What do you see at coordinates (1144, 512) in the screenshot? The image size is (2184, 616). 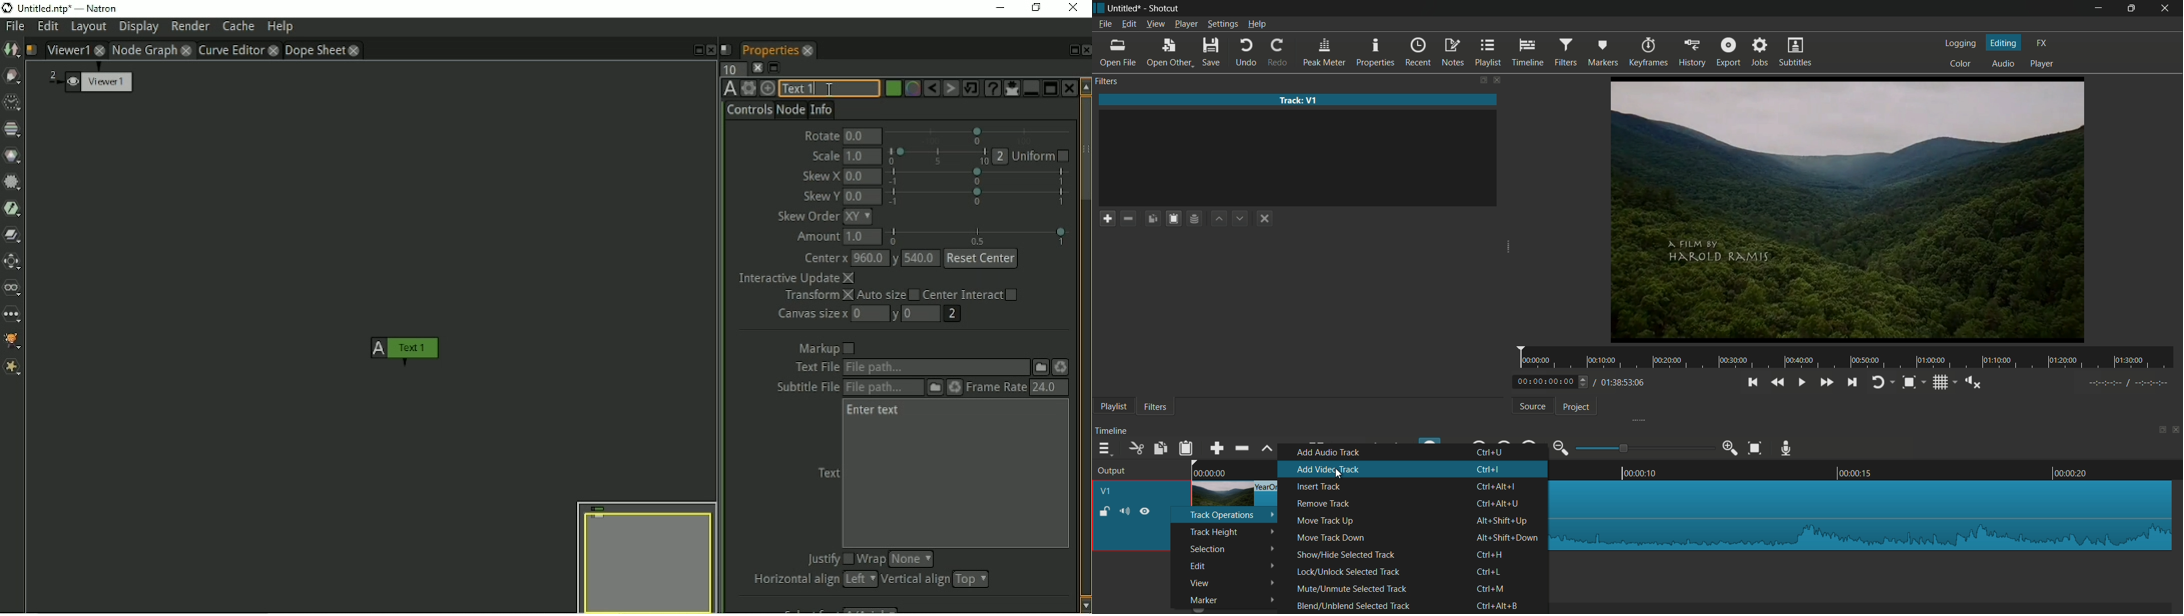 I see `hide` at bounding box center [1144, 512].